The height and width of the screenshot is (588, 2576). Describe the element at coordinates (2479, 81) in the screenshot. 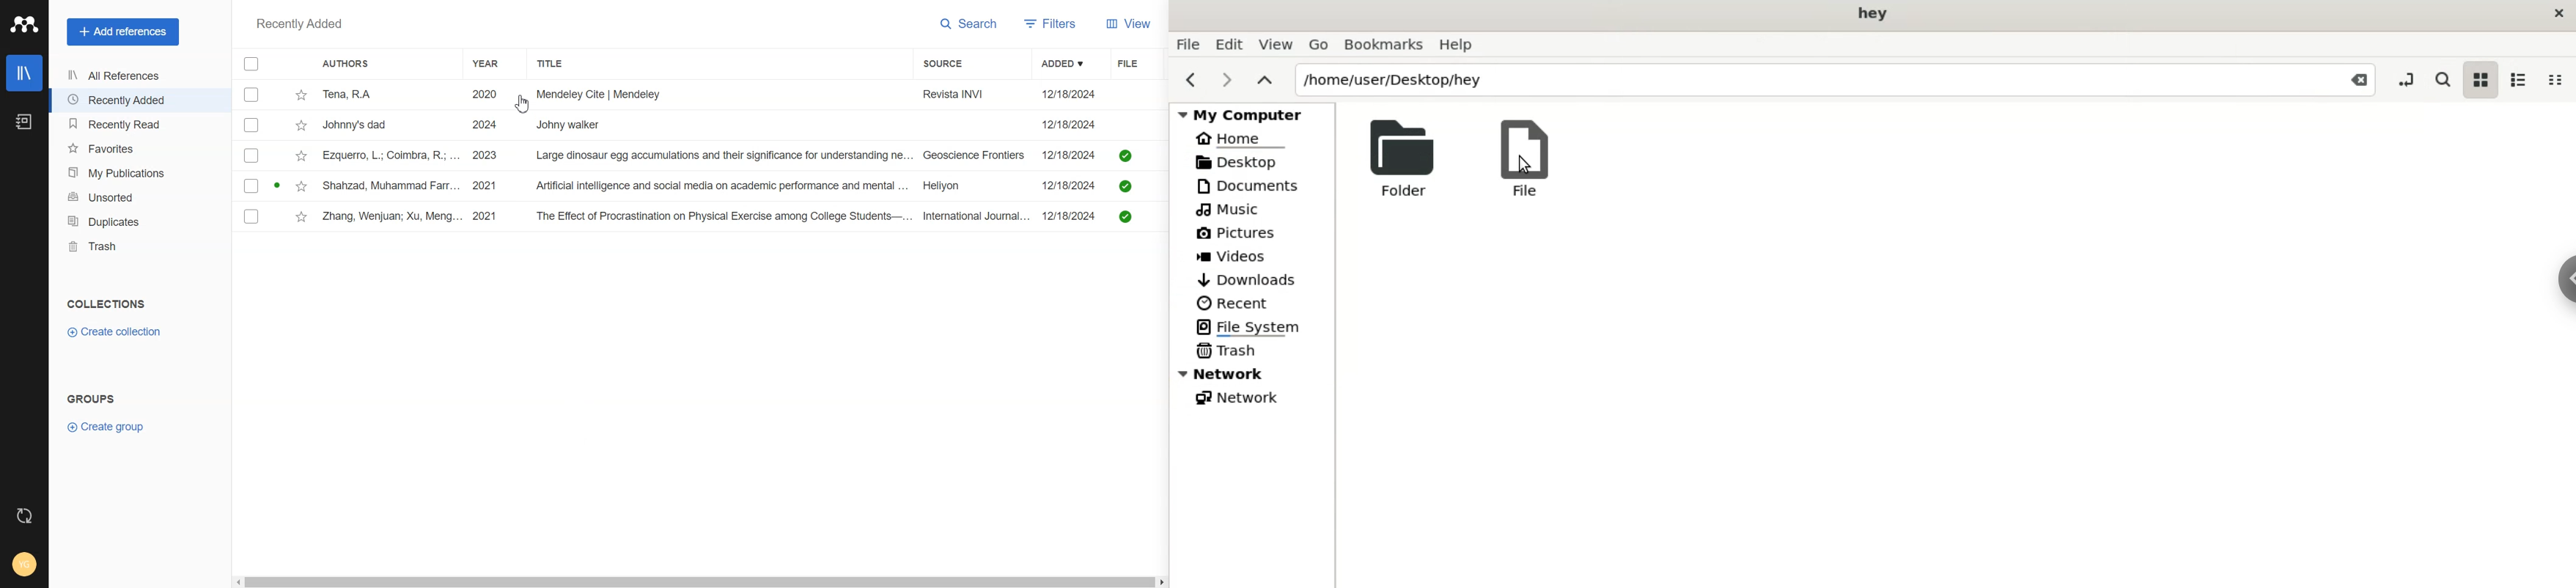

I see `icon view` at that location.